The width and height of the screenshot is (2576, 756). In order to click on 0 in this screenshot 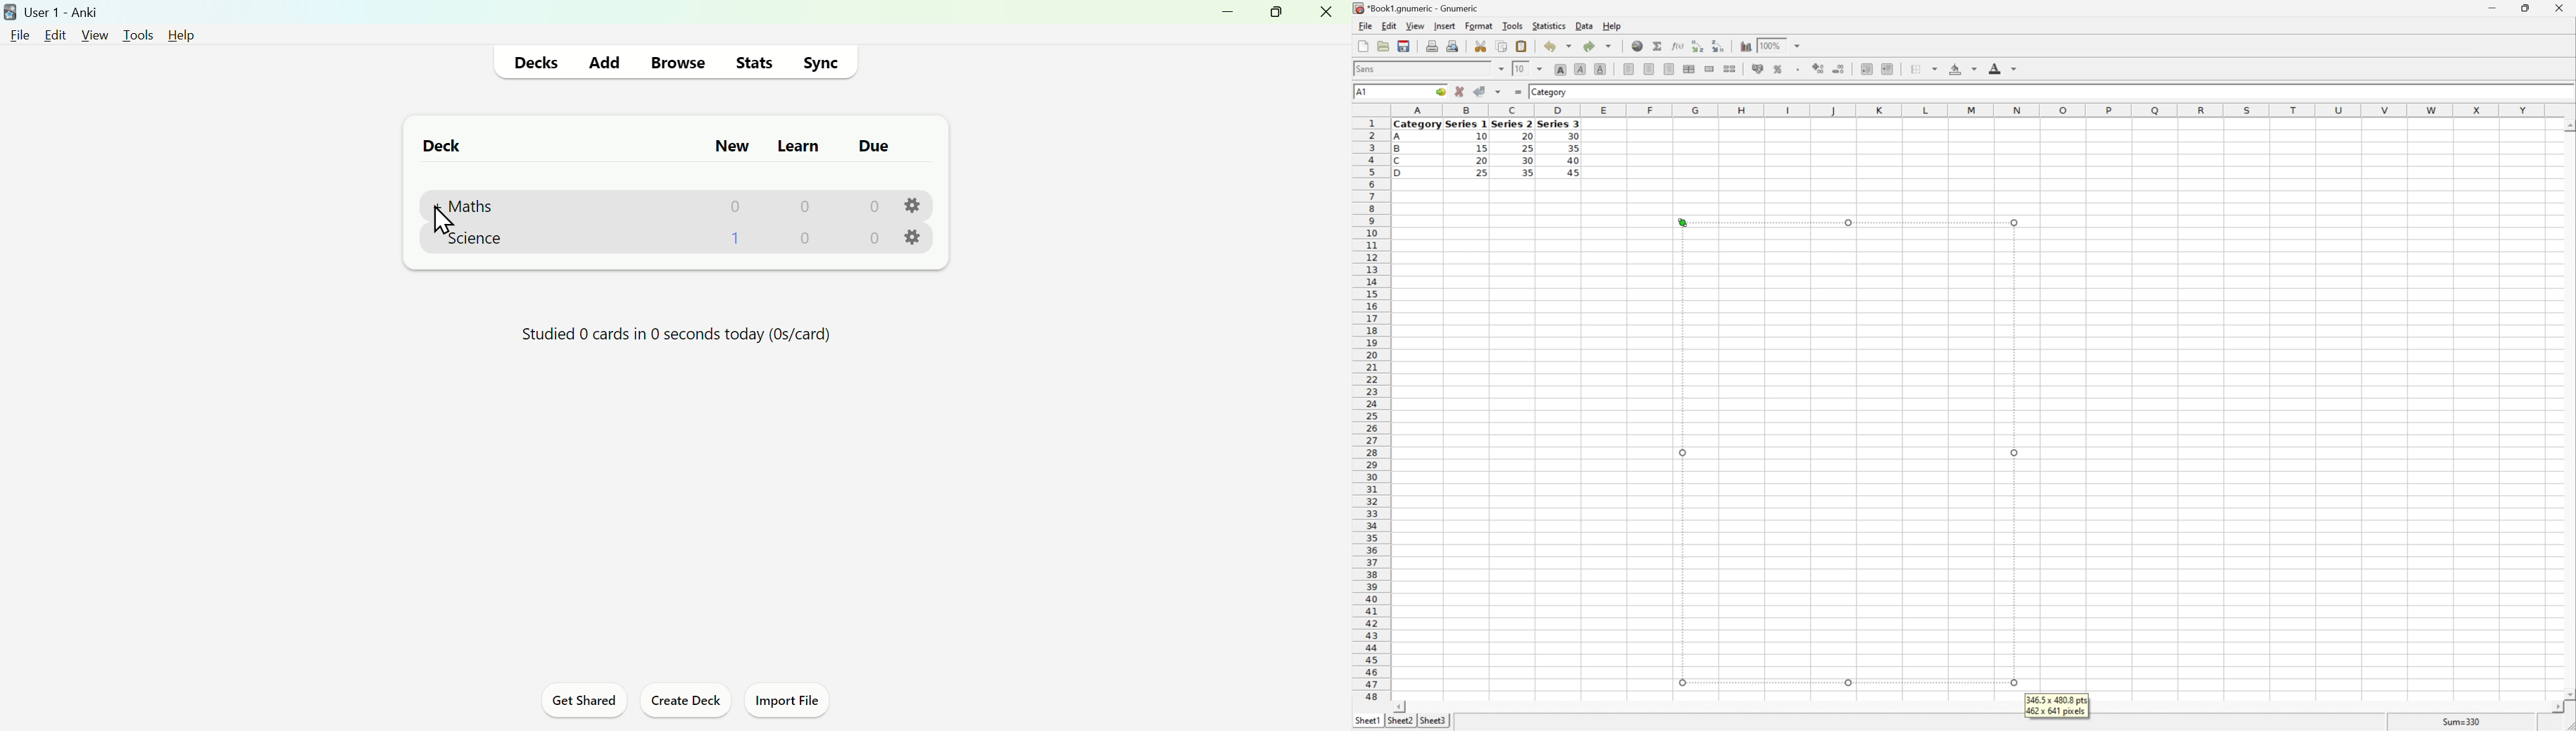, I will do `click(807, 239)`.